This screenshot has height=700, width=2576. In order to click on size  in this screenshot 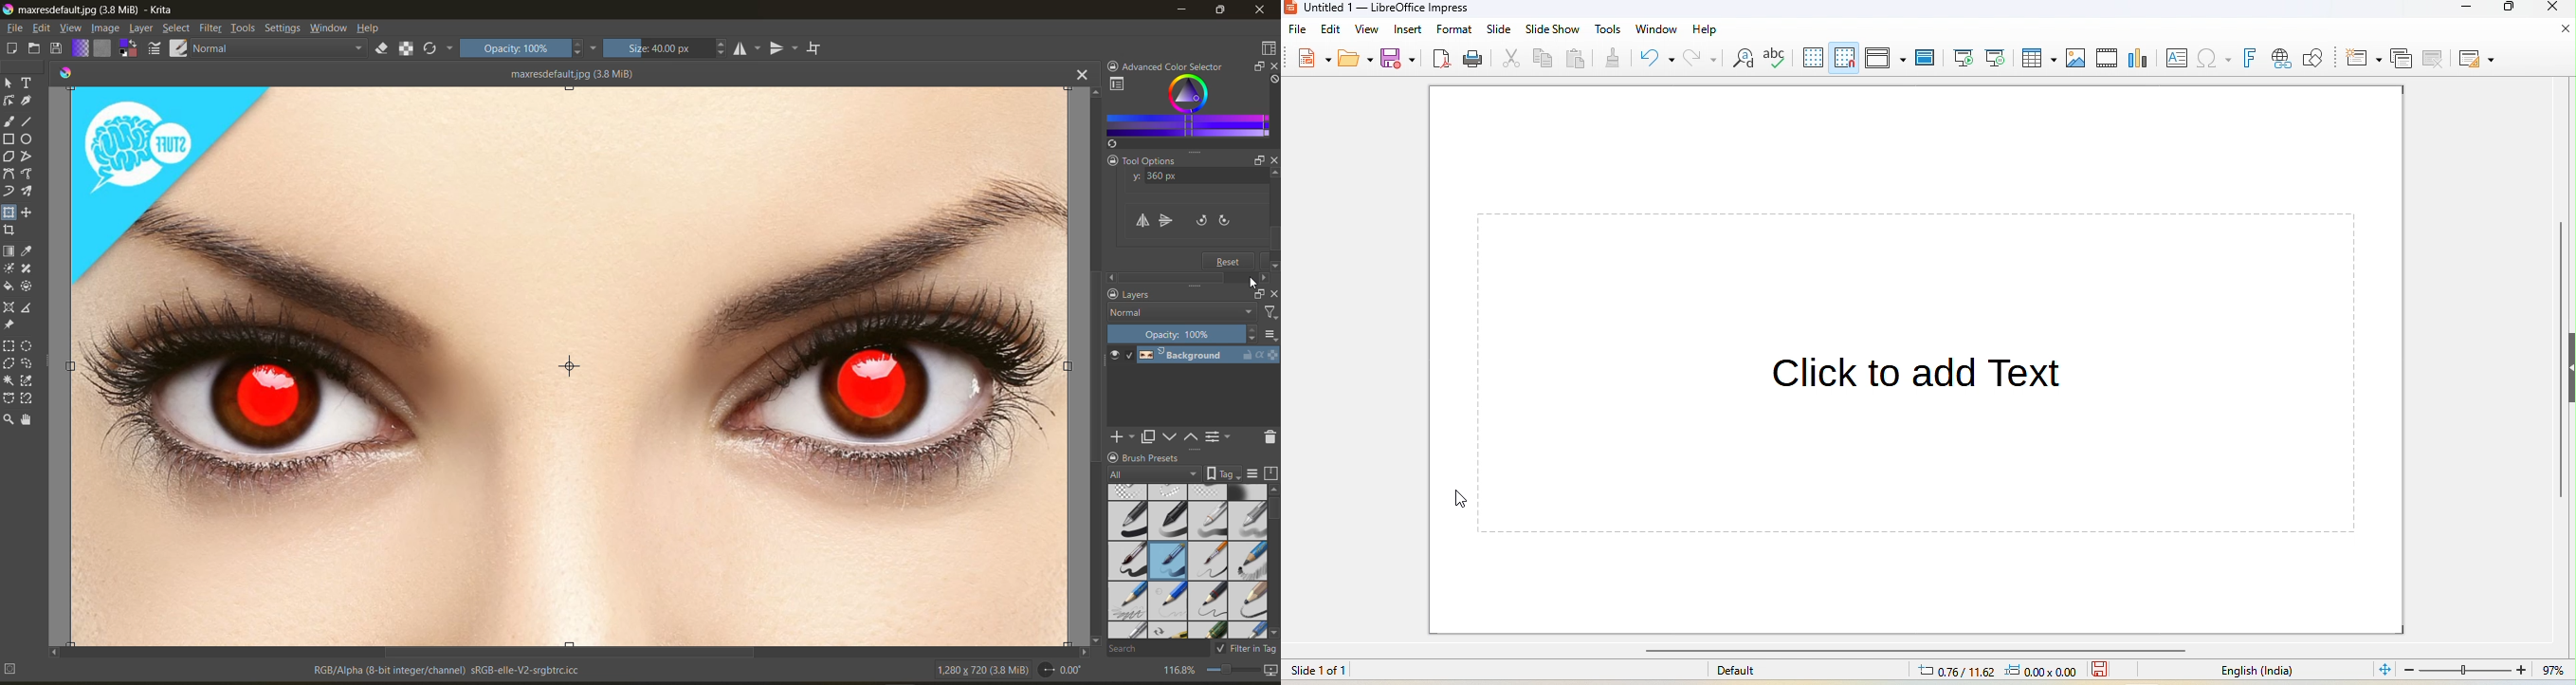, I will do `click(669, 48)`.